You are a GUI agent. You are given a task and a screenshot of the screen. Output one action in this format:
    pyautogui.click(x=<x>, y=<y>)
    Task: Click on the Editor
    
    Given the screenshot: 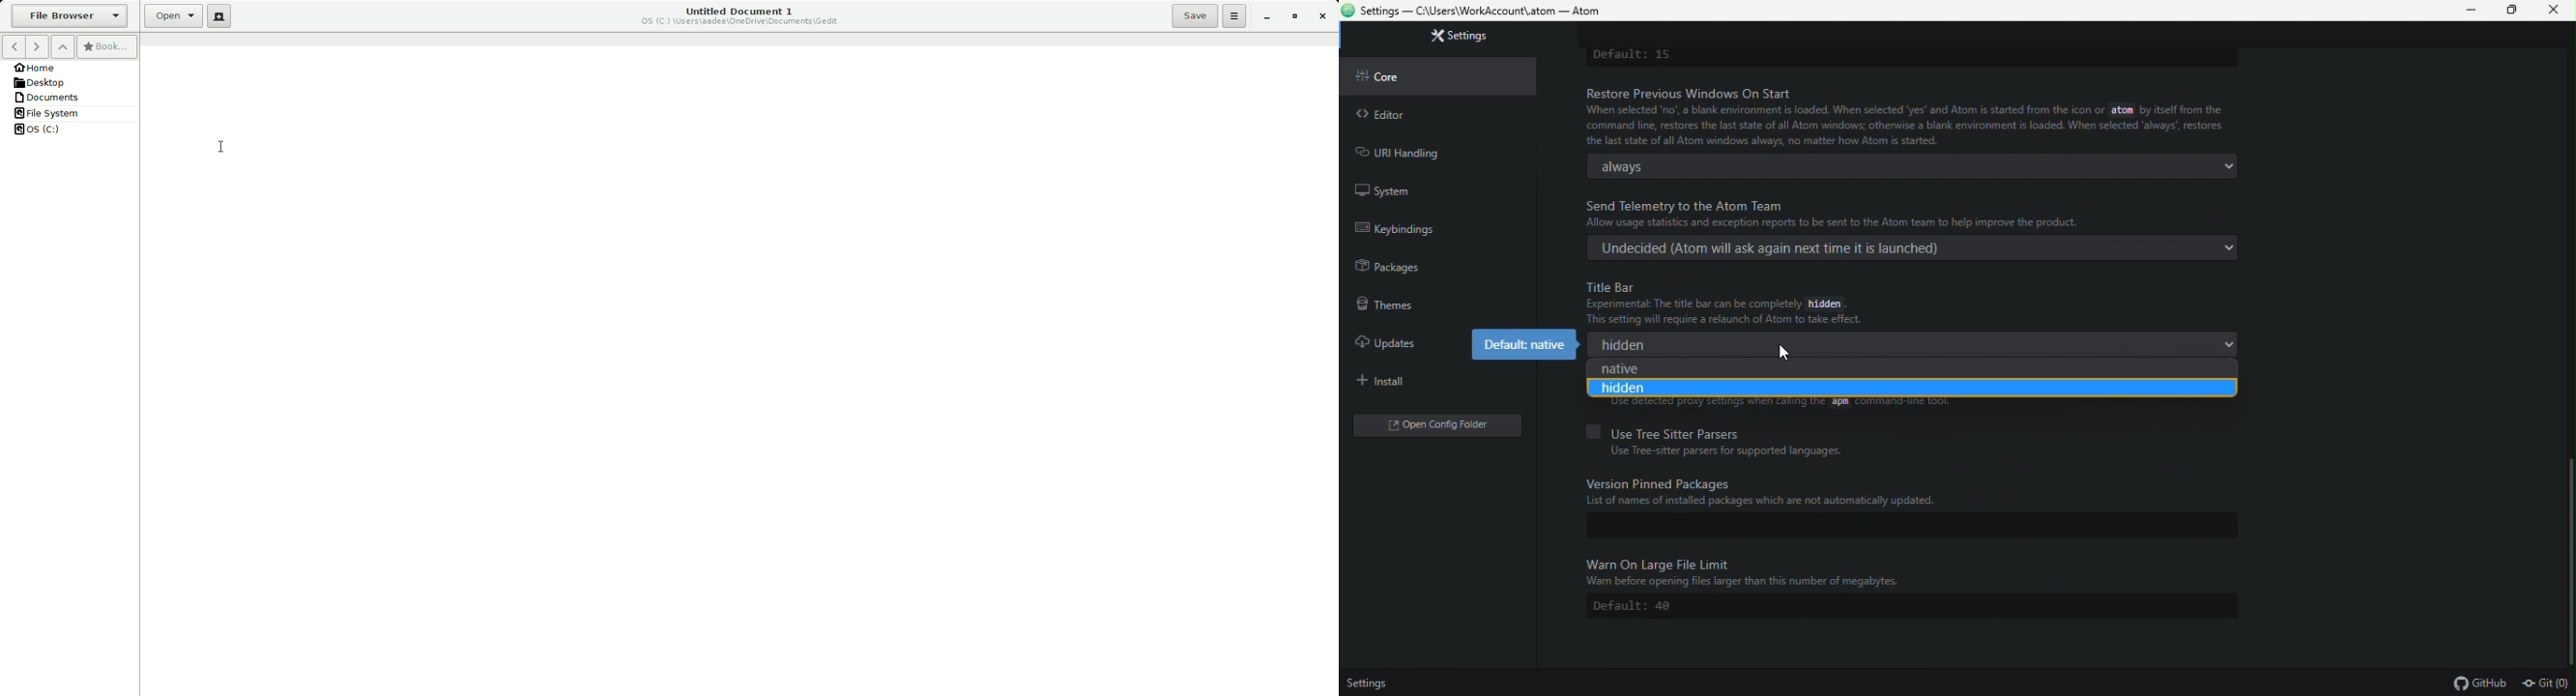 What is the action you would take?
    pyautogui.click(x=1440, y=114)
    